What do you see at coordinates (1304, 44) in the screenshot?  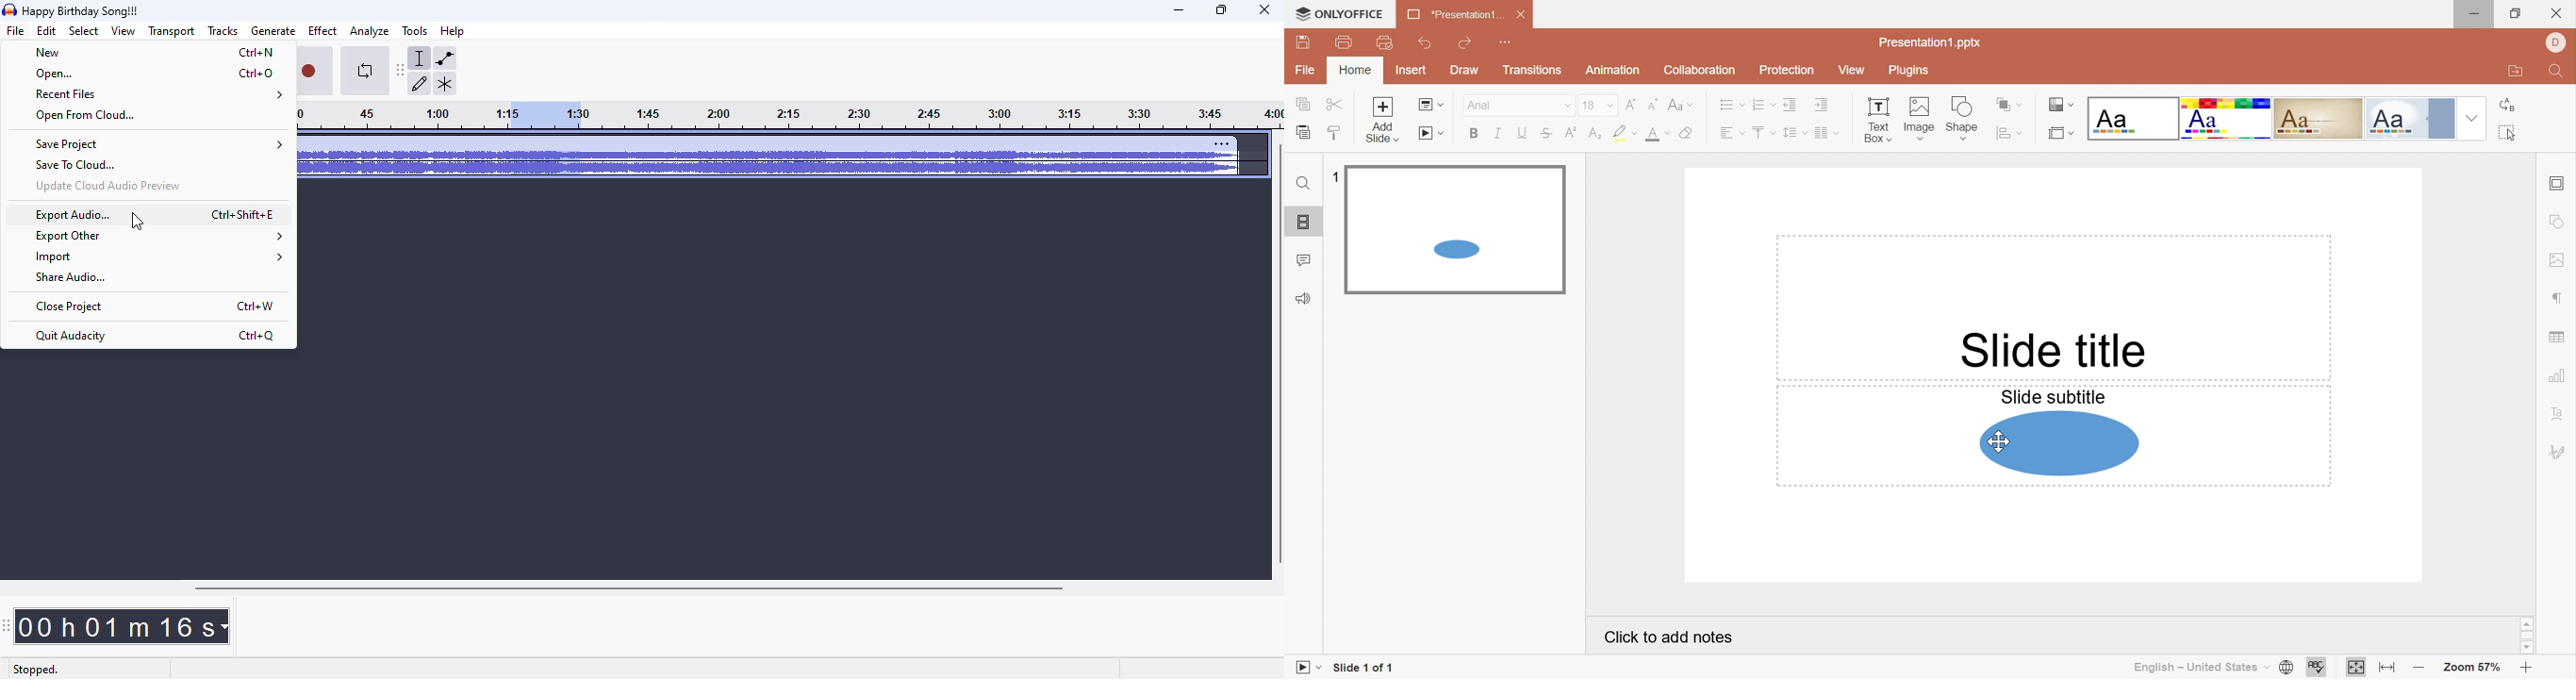 I see `Save` at bounding box center [1304, 44].